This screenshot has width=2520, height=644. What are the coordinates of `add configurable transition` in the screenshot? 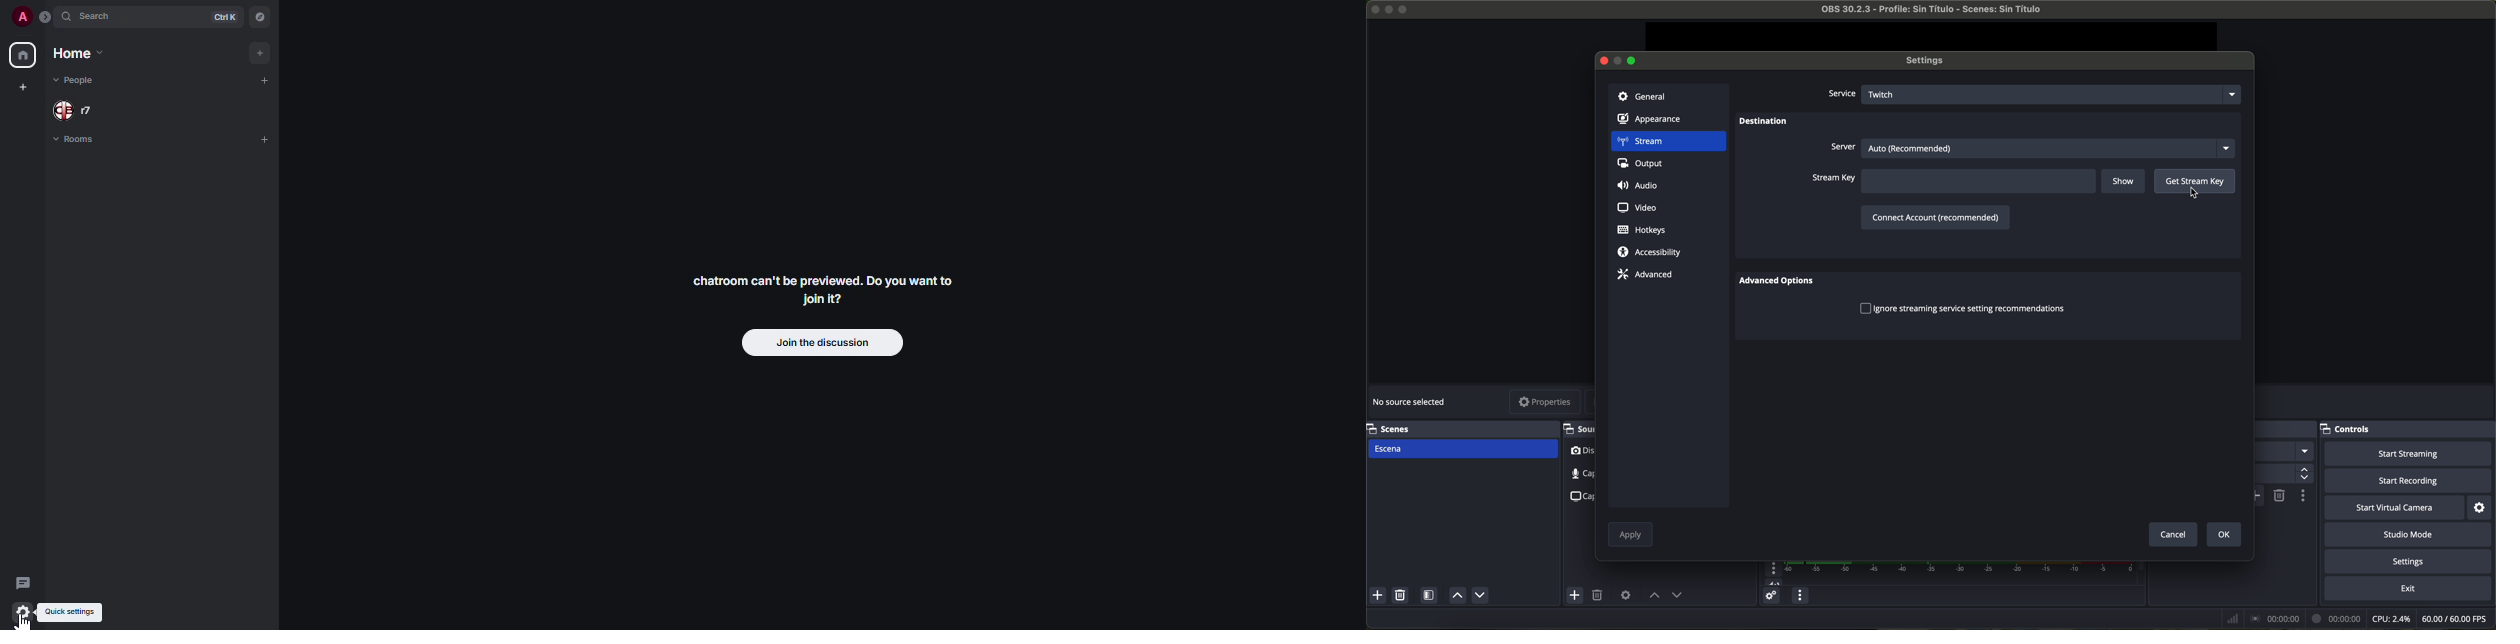 It's located at (2260, 496).